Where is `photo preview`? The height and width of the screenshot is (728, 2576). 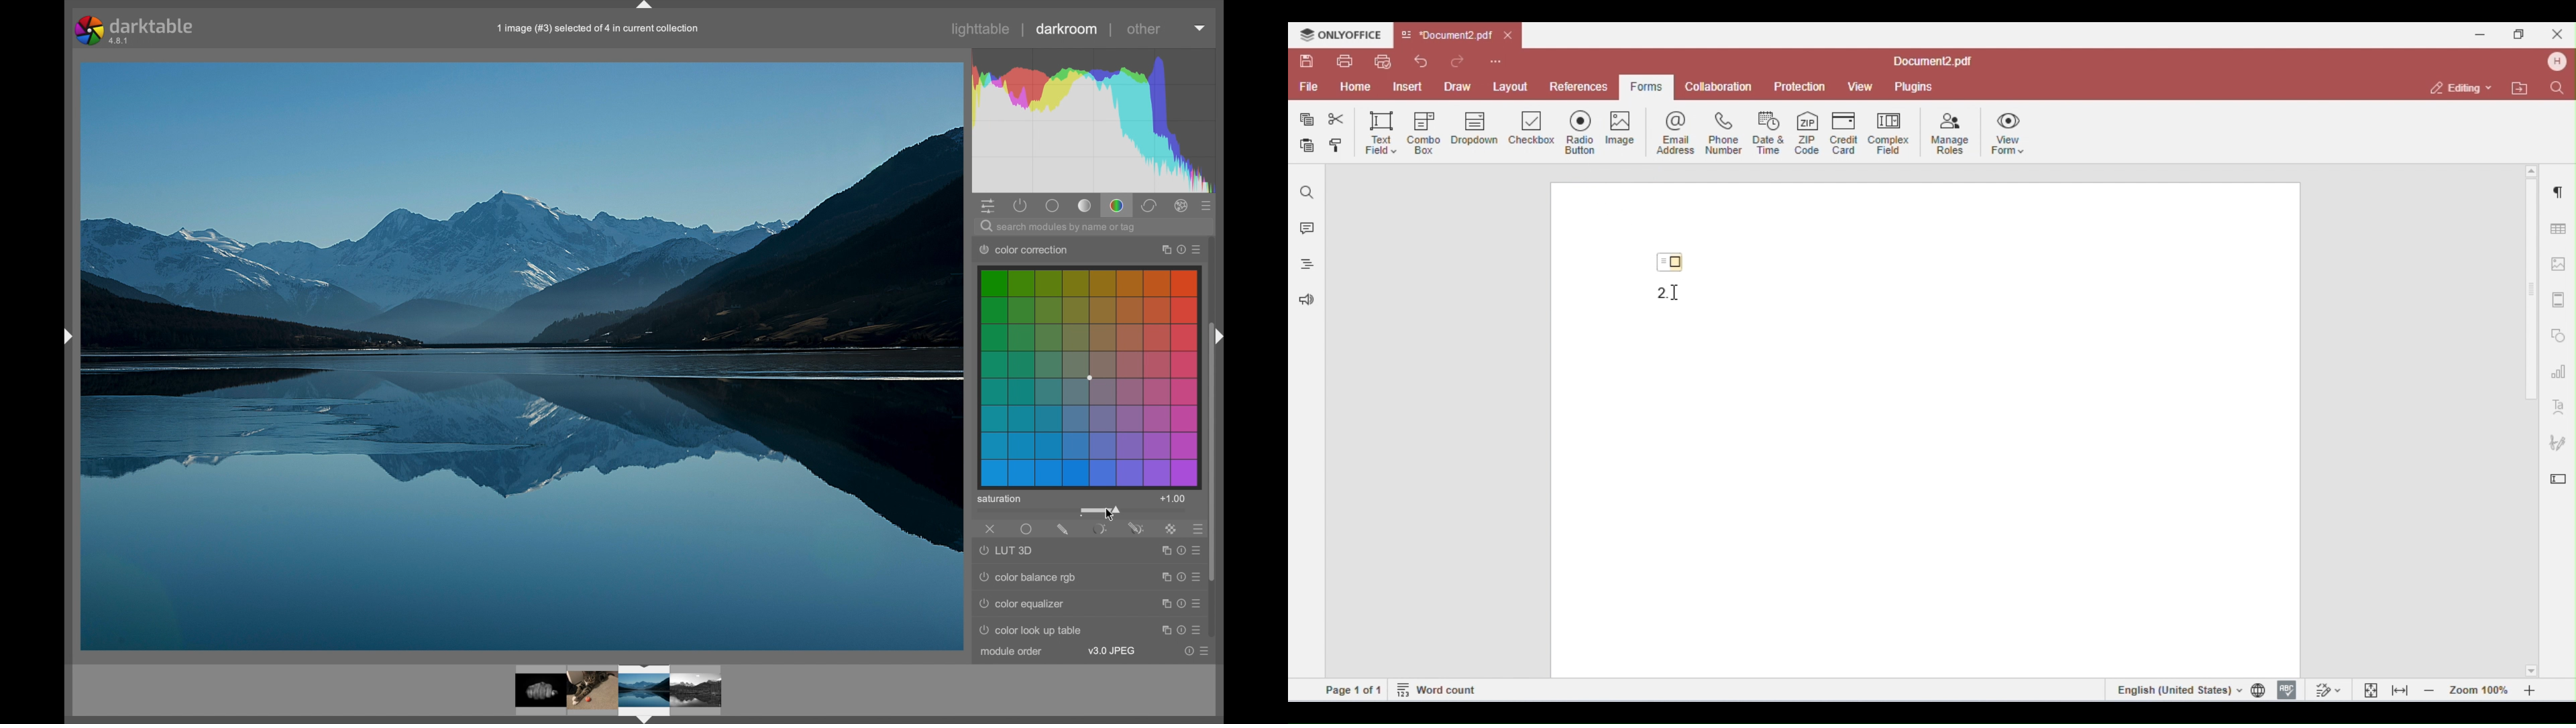 photo preview is located at coordinates (532, 692).